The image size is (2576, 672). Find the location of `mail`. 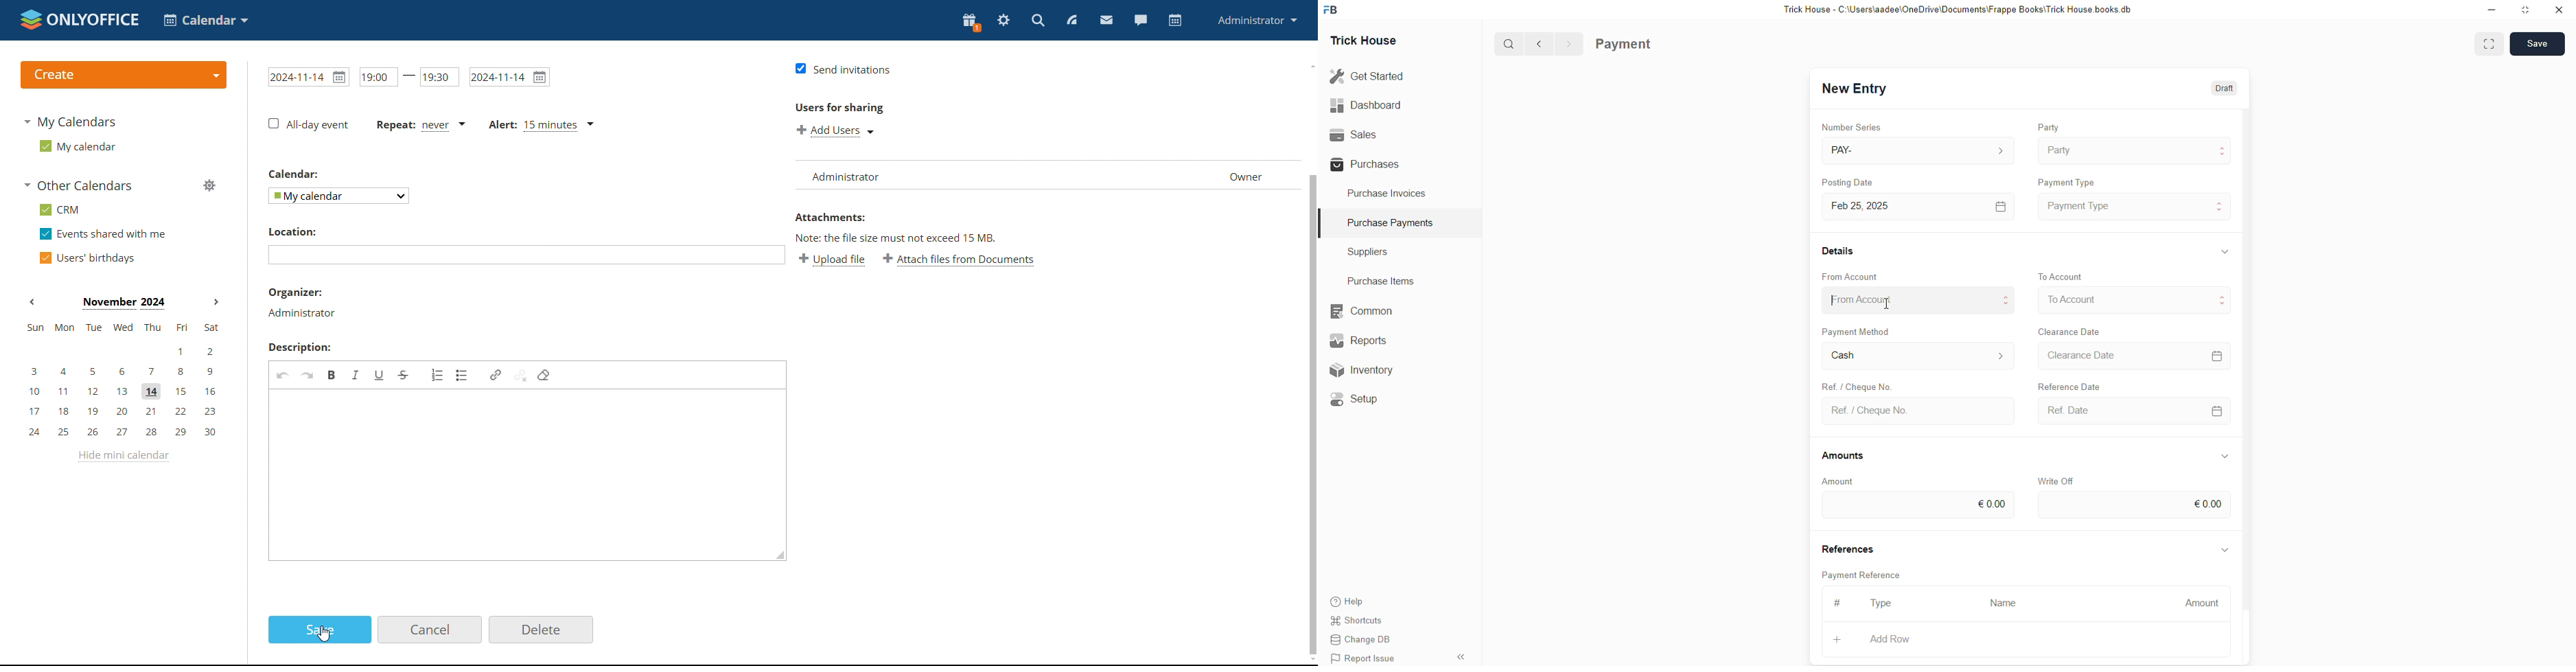

mail is located at coordinates (1105, 21).